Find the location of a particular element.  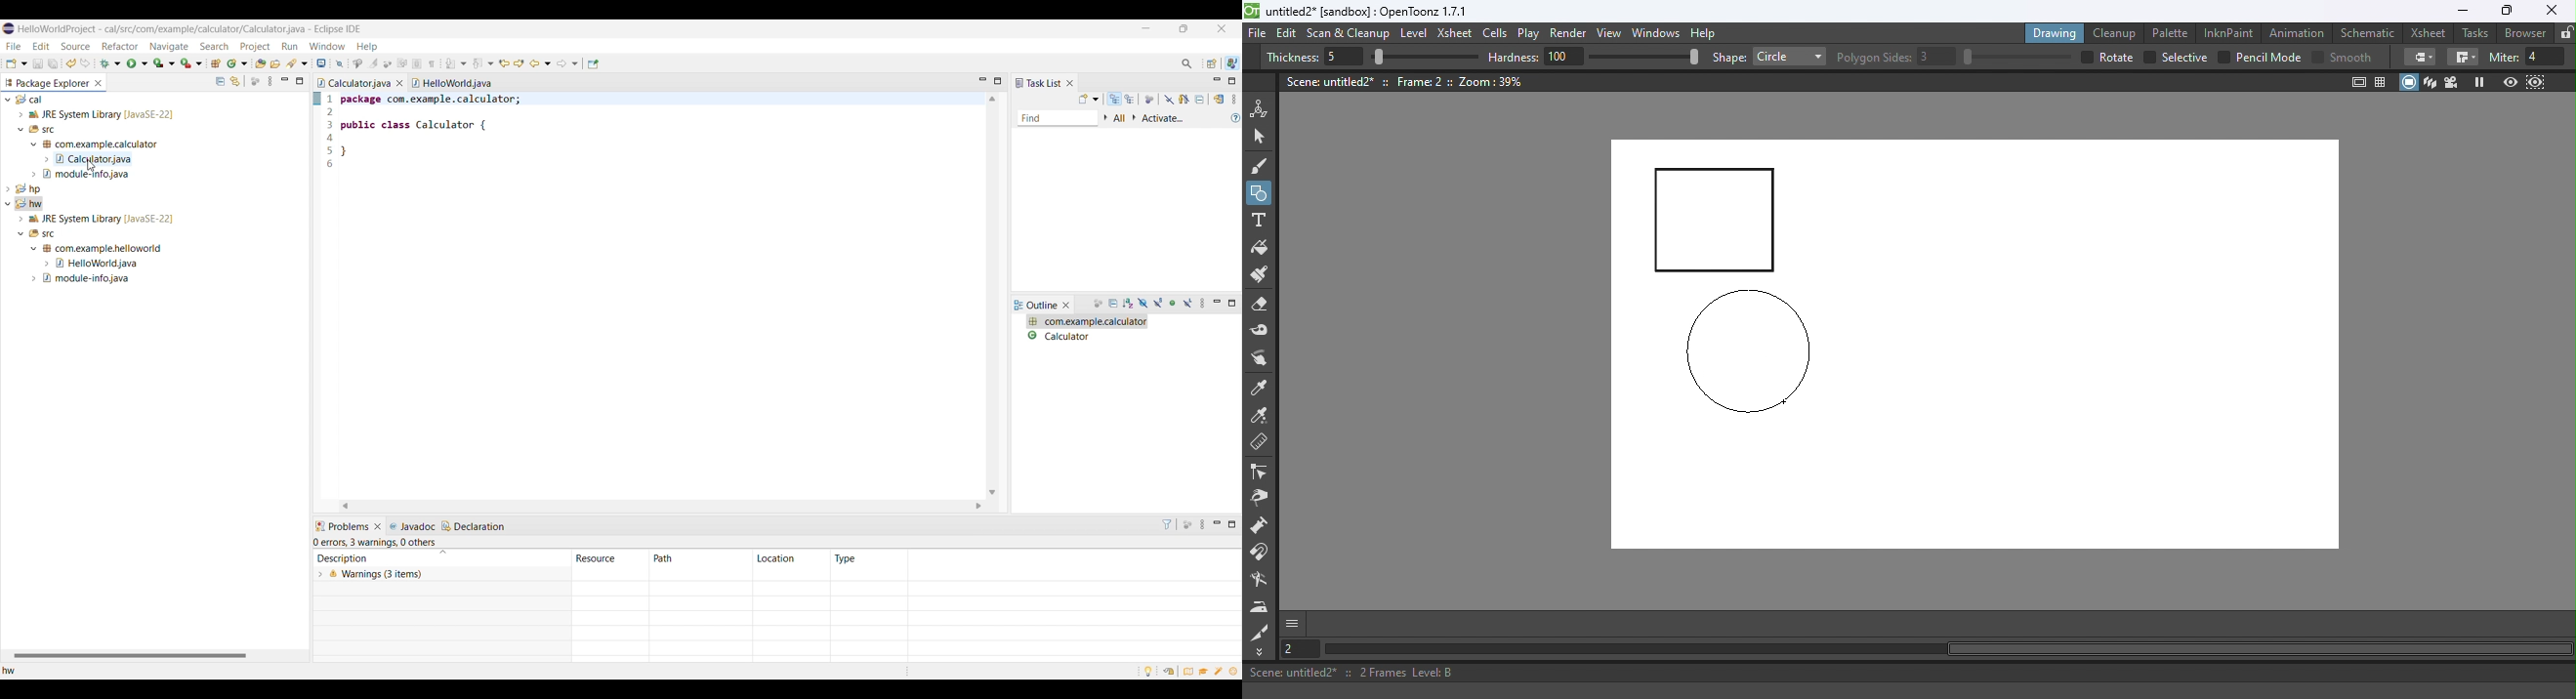

Horizontal scroll bar is located at coordinates (1947, 649).